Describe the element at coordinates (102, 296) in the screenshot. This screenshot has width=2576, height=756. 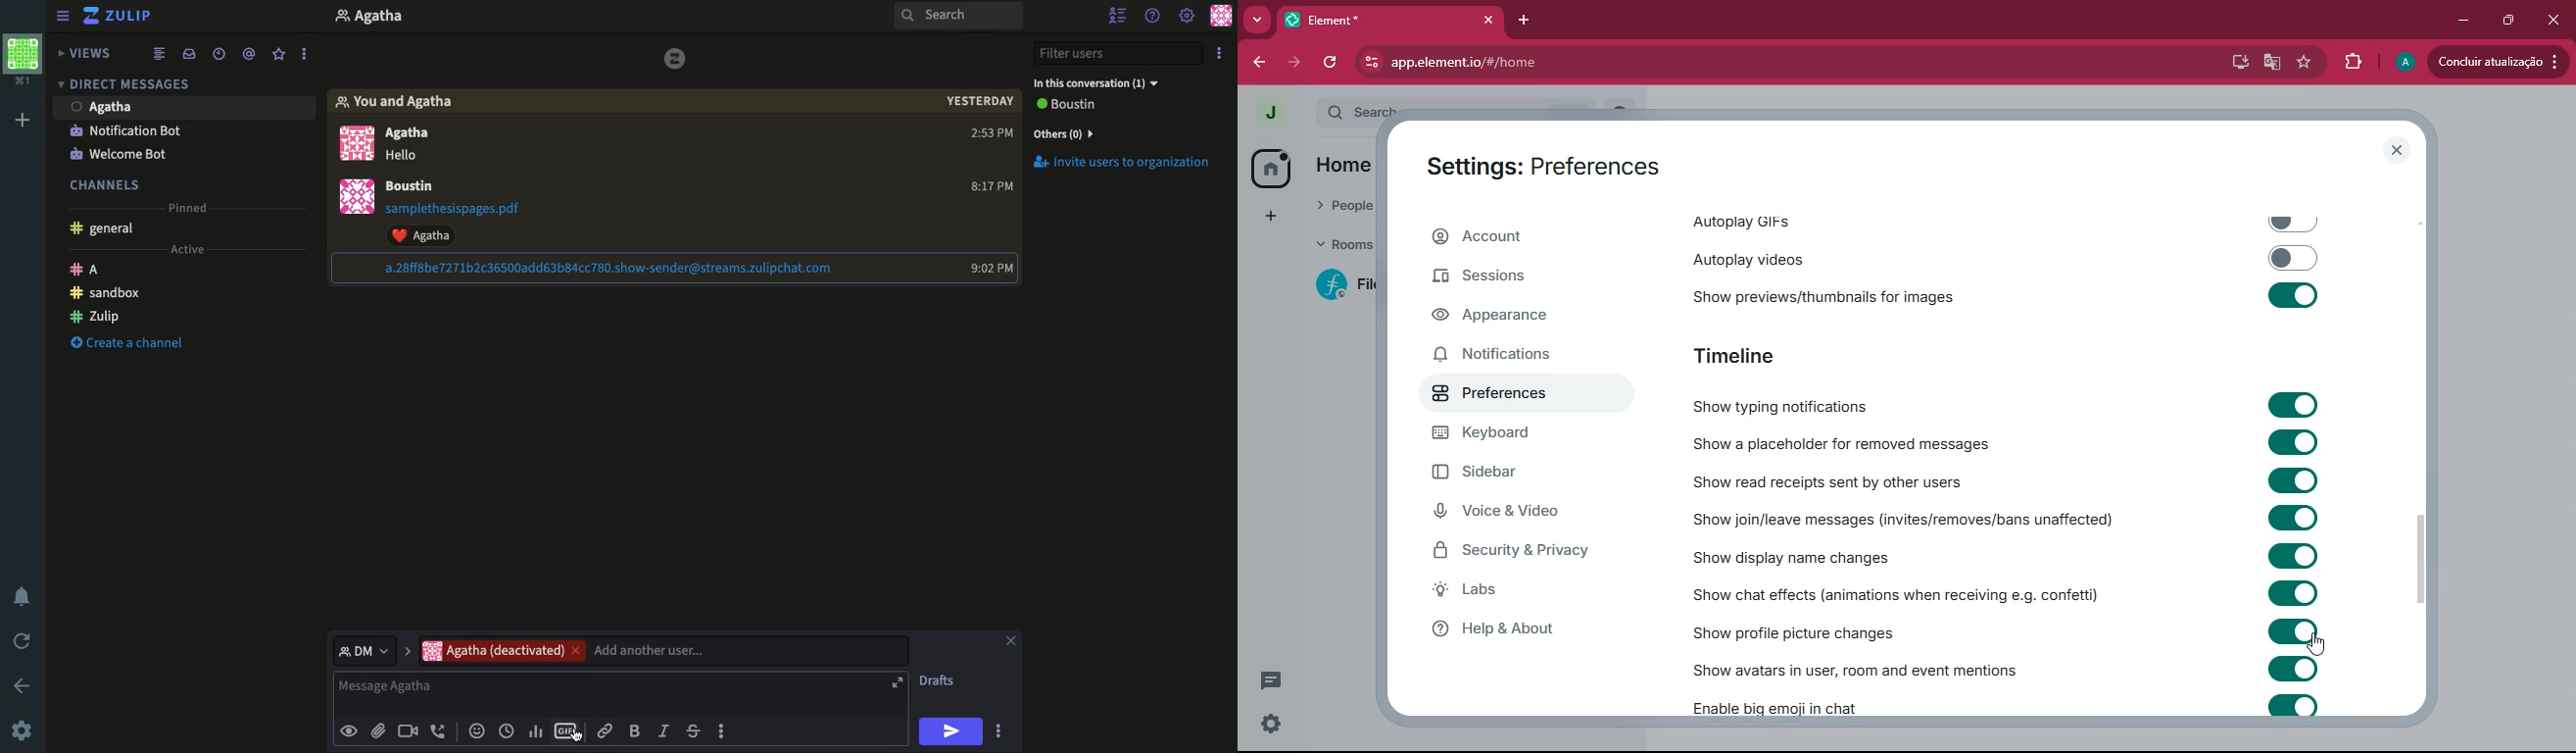
I see `Sandbox` at that location.